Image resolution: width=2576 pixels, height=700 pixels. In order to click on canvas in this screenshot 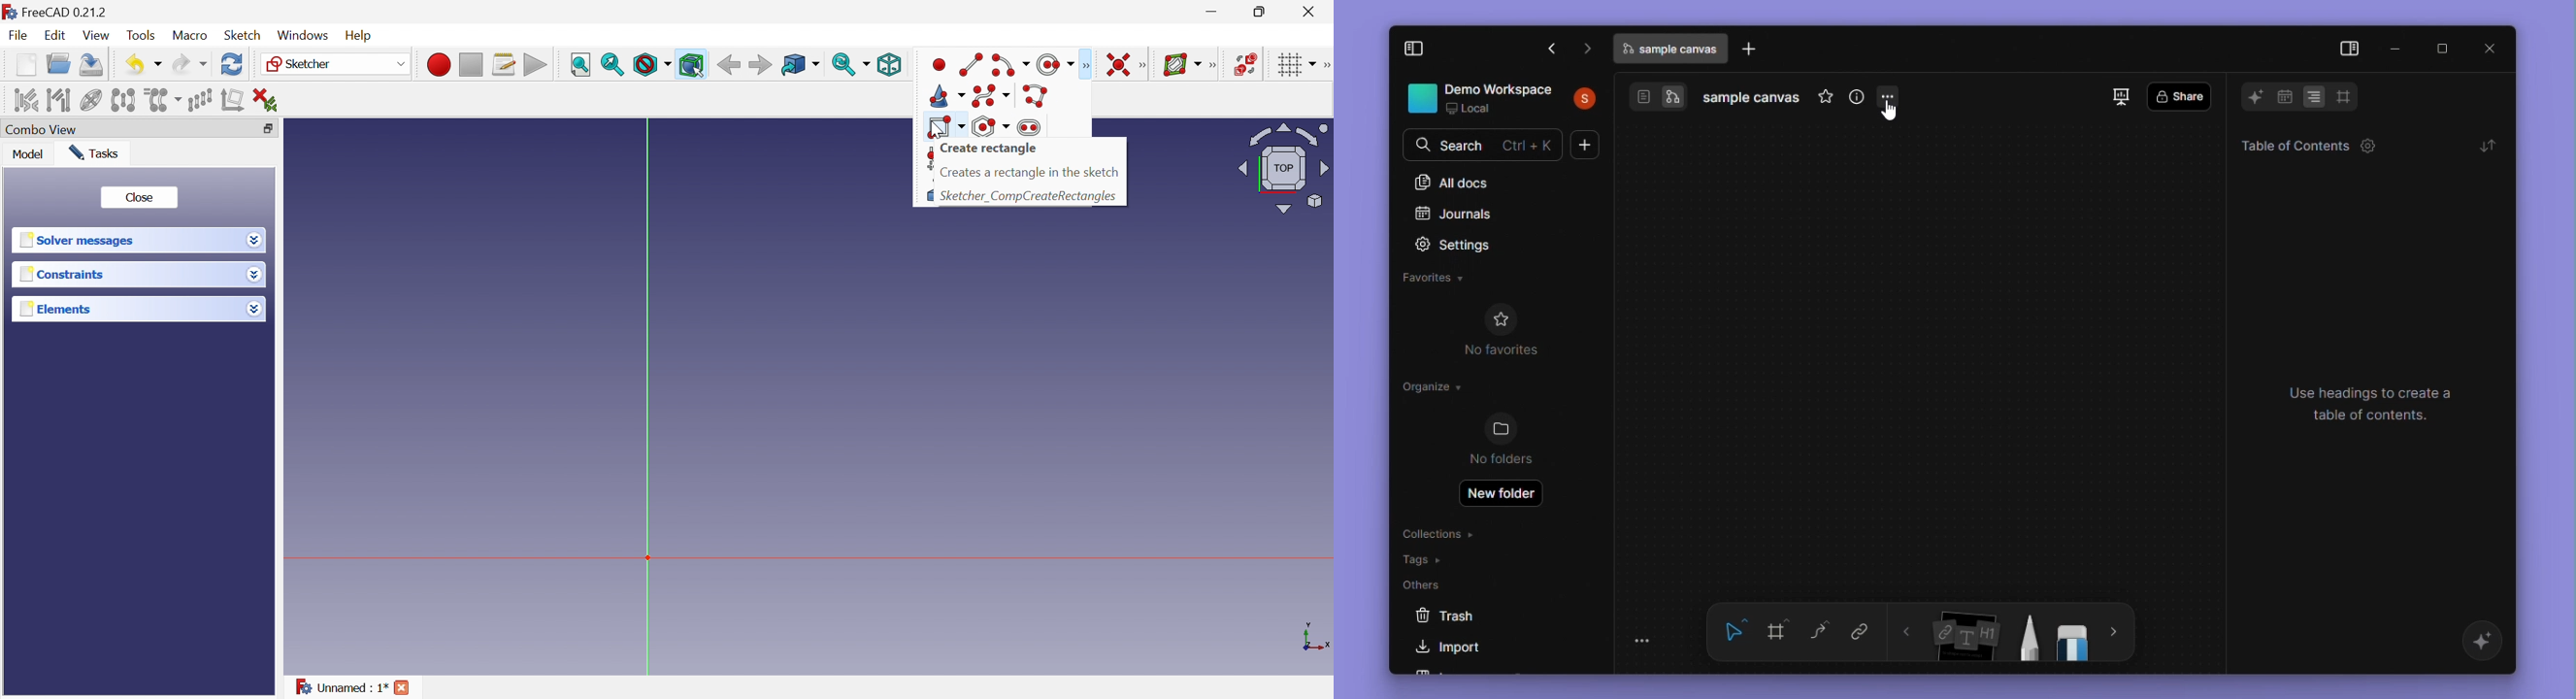, I will do `click(727, 431)`.